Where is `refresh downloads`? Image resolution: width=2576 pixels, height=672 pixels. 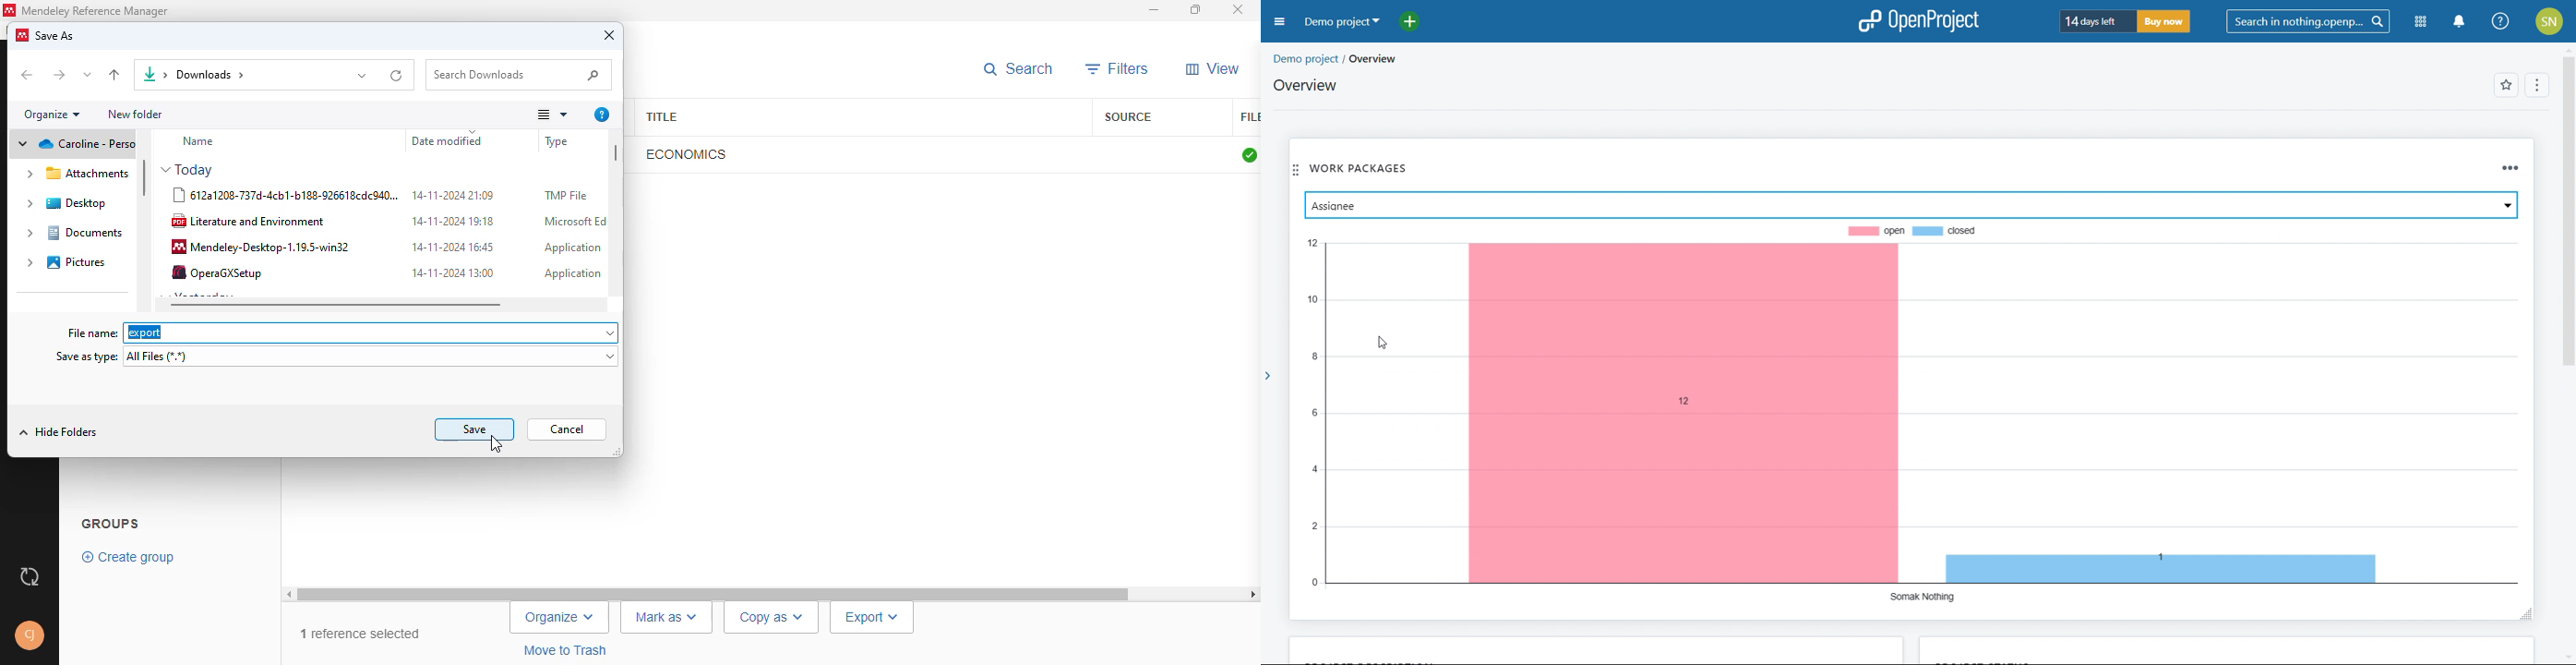 refresh downloads is located at coordinates (396, 76).